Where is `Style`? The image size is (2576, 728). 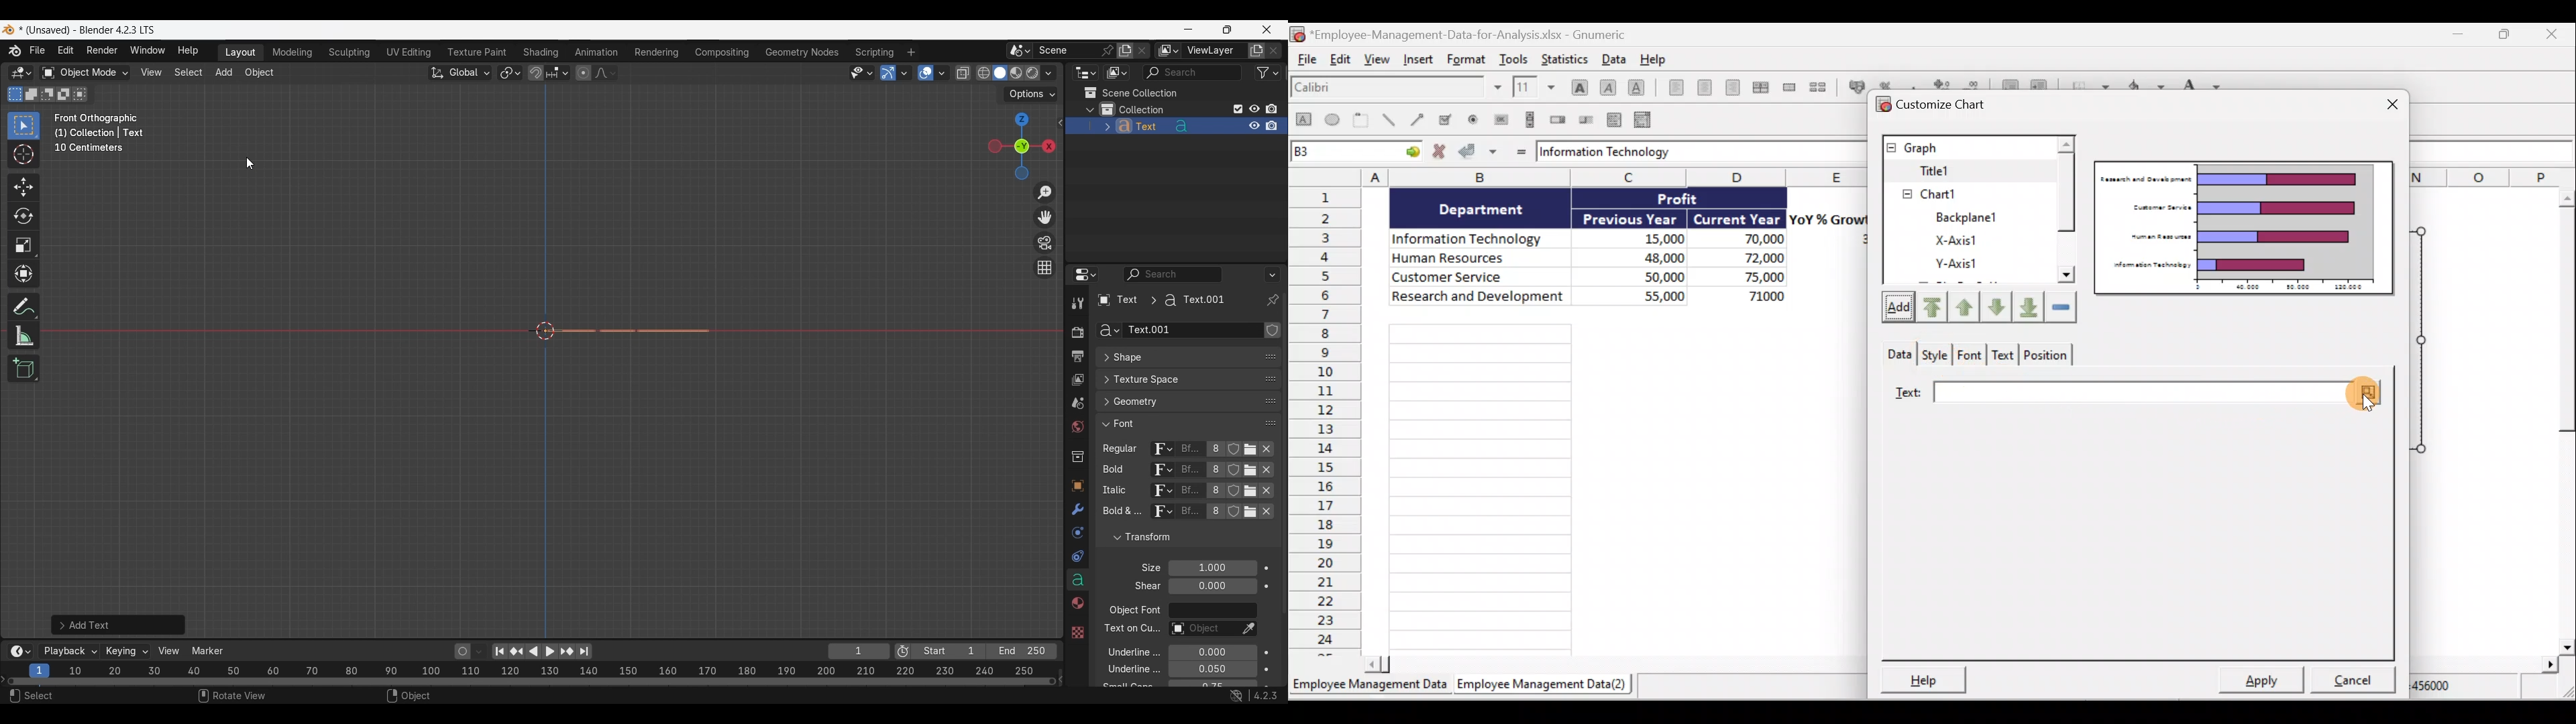 Style is located at coordinates (1935, 355).